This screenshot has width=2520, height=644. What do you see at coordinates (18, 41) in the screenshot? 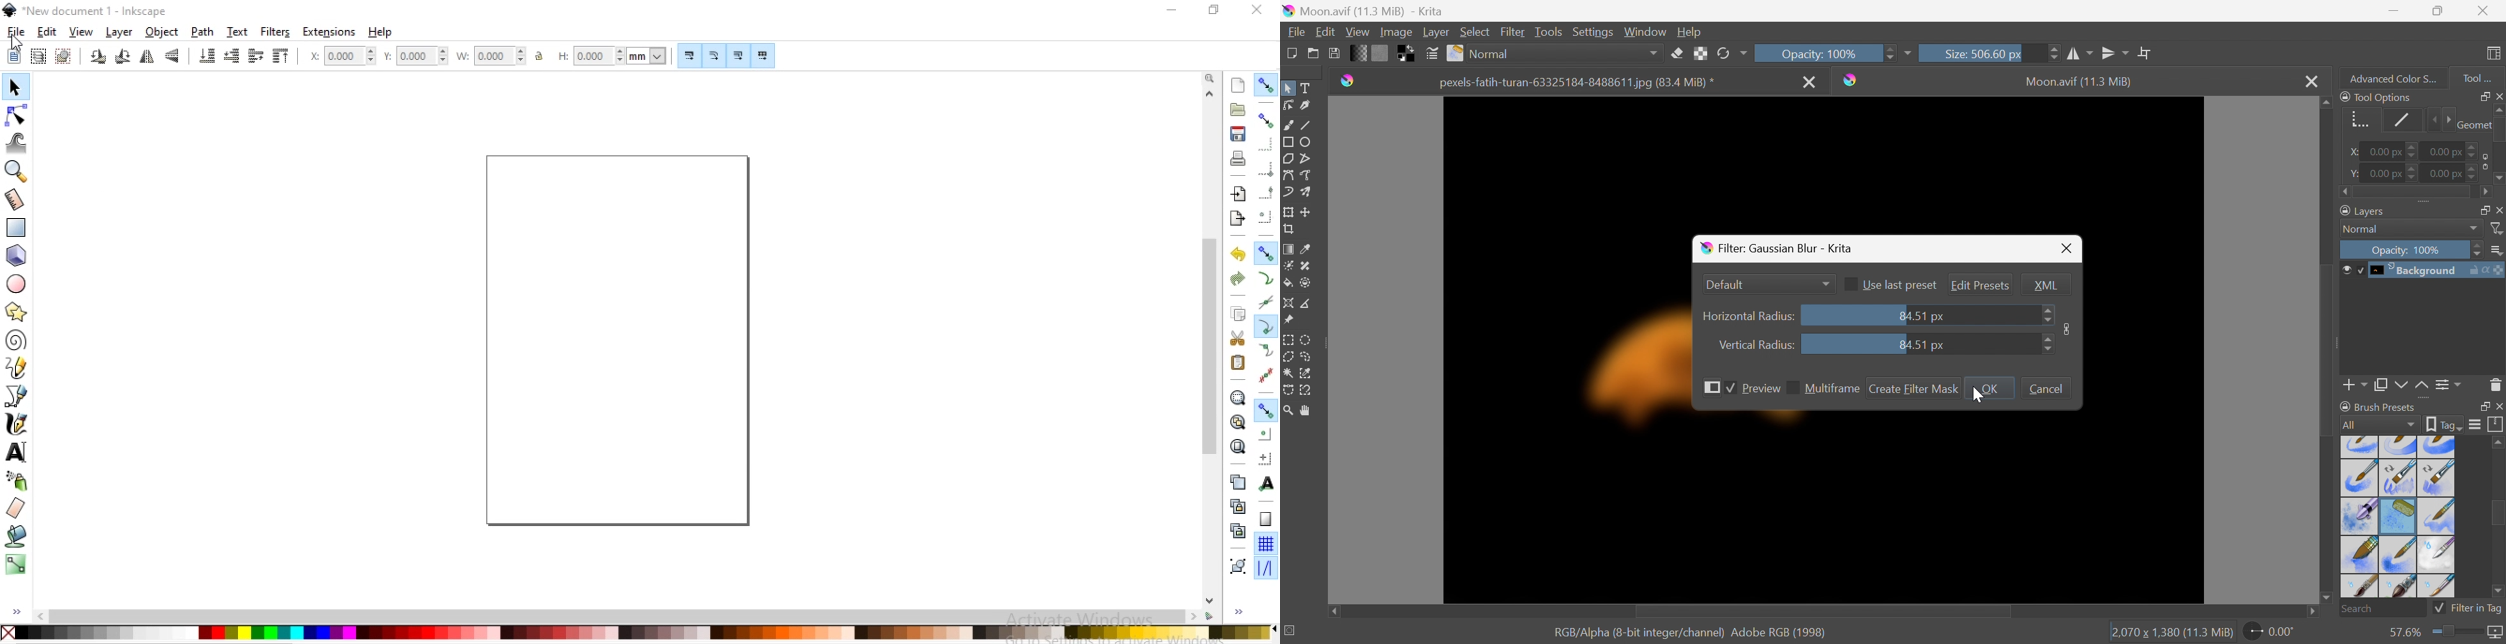
I see `cursor` at bounding box center [18, 41].